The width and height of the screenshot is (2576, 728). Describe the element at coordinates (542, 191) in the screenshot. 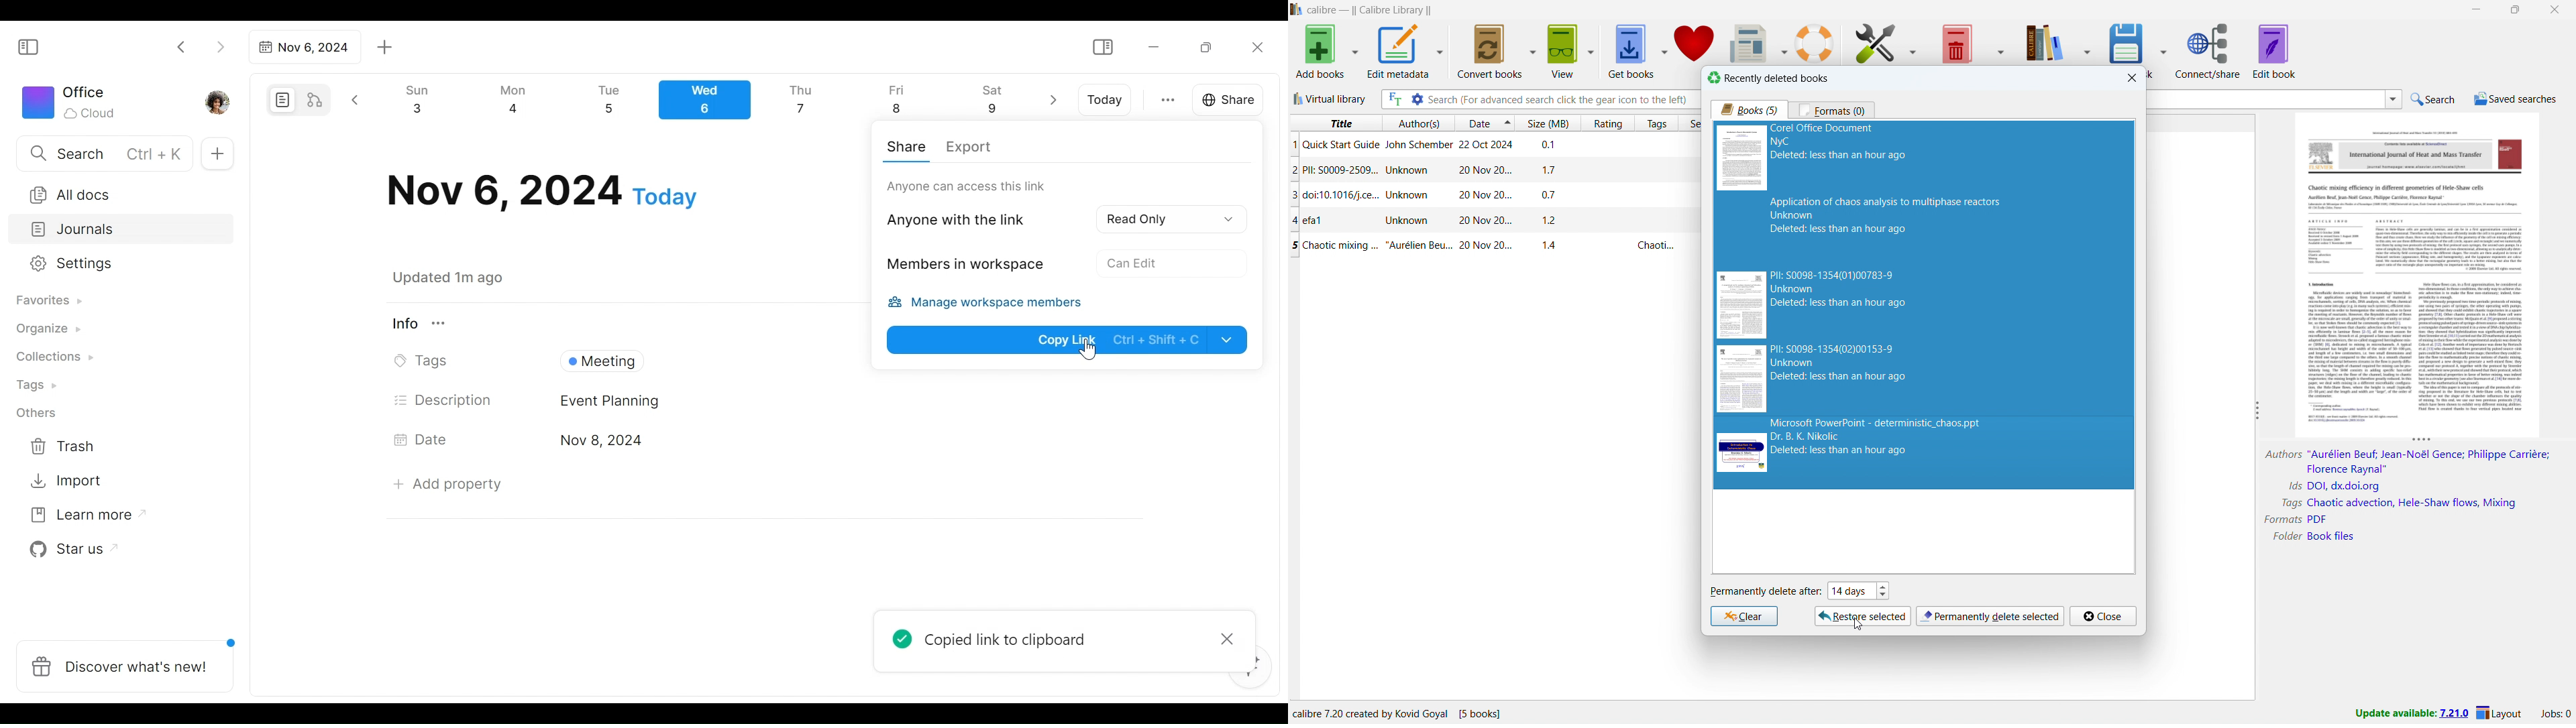

I see `Date` at that location.